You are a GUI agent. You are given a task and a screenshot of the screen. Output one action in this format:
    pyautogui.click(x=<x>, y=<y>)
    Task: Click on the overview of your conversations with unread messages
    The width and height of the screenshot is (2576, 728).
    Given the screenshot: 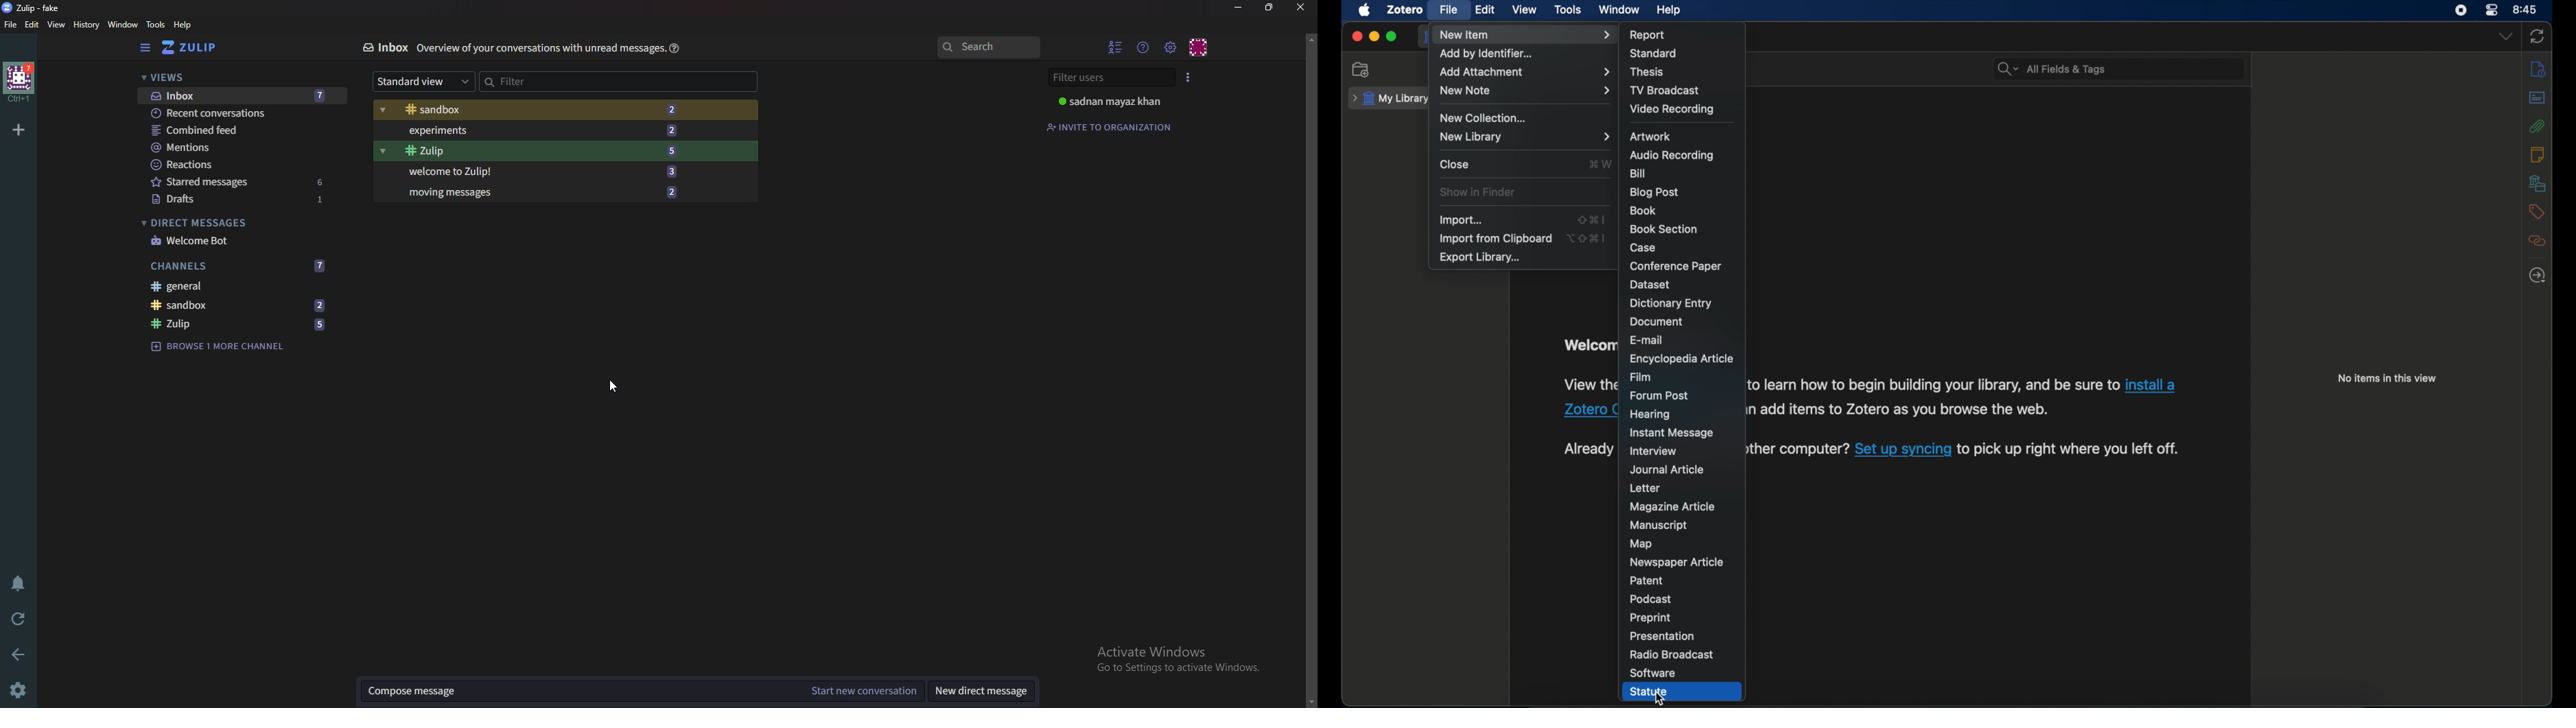 What is the action you would take?
    pyautogui.click(x=540, y=48)
    